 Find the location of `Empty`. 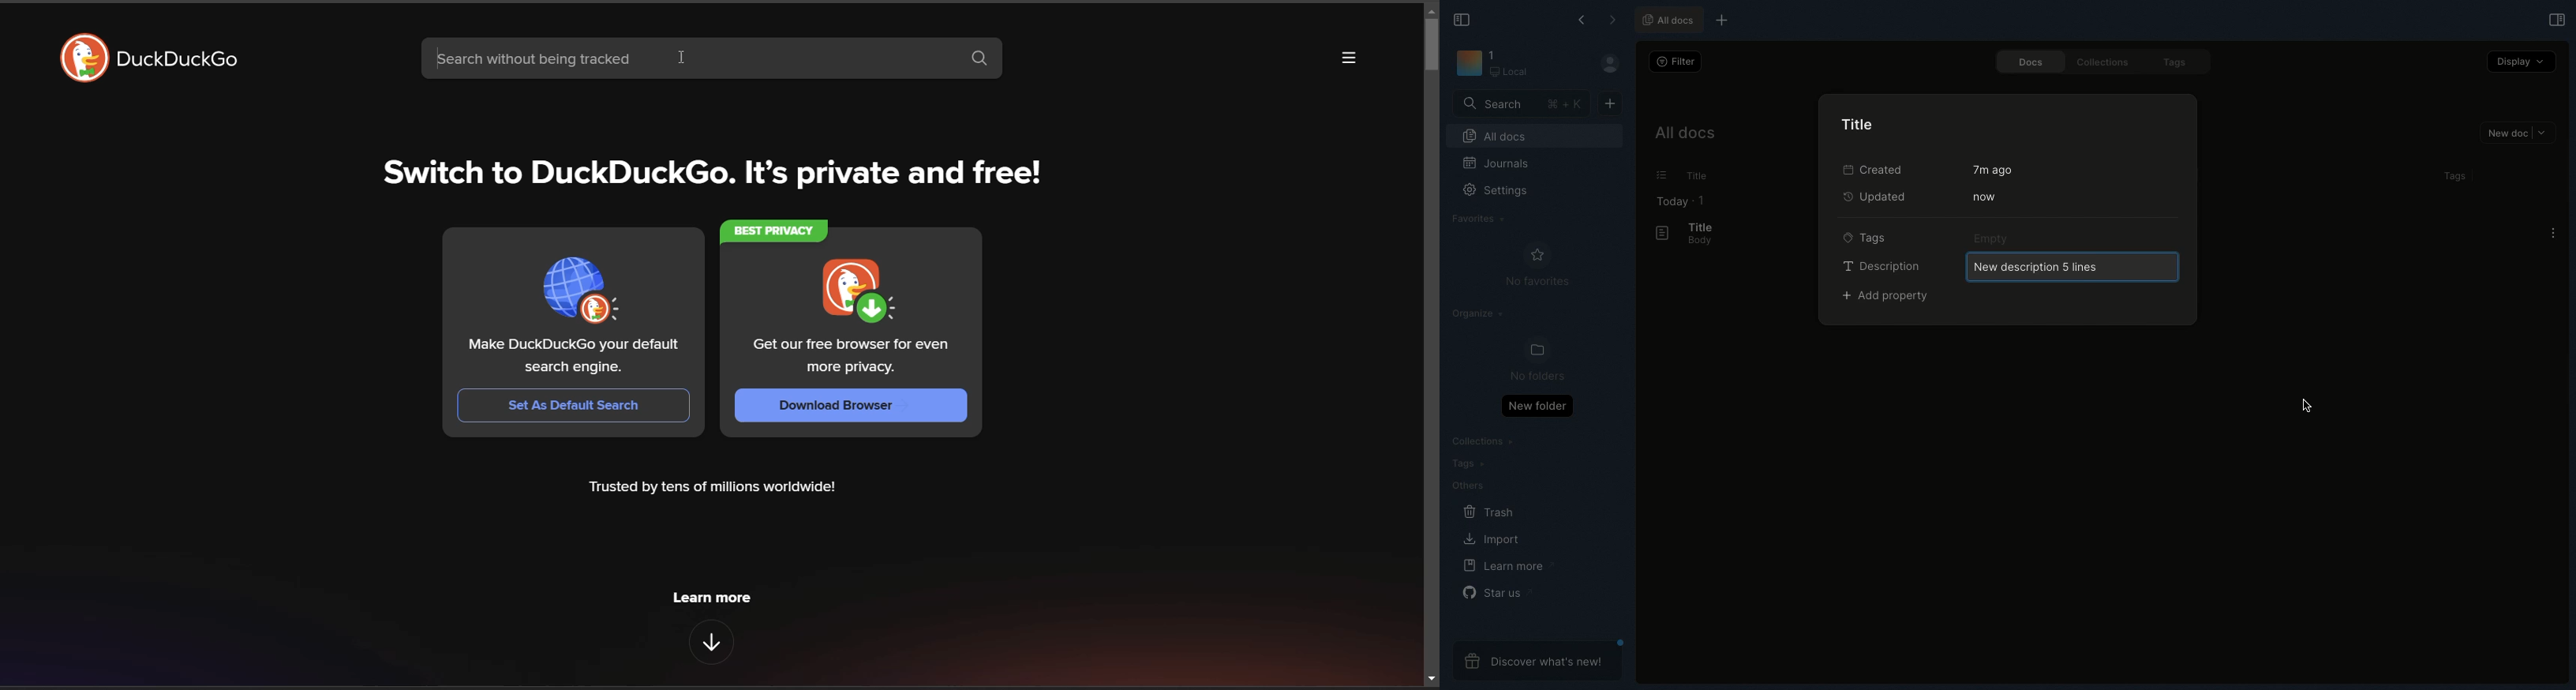

Empty is located at coordinates (1994, 238).